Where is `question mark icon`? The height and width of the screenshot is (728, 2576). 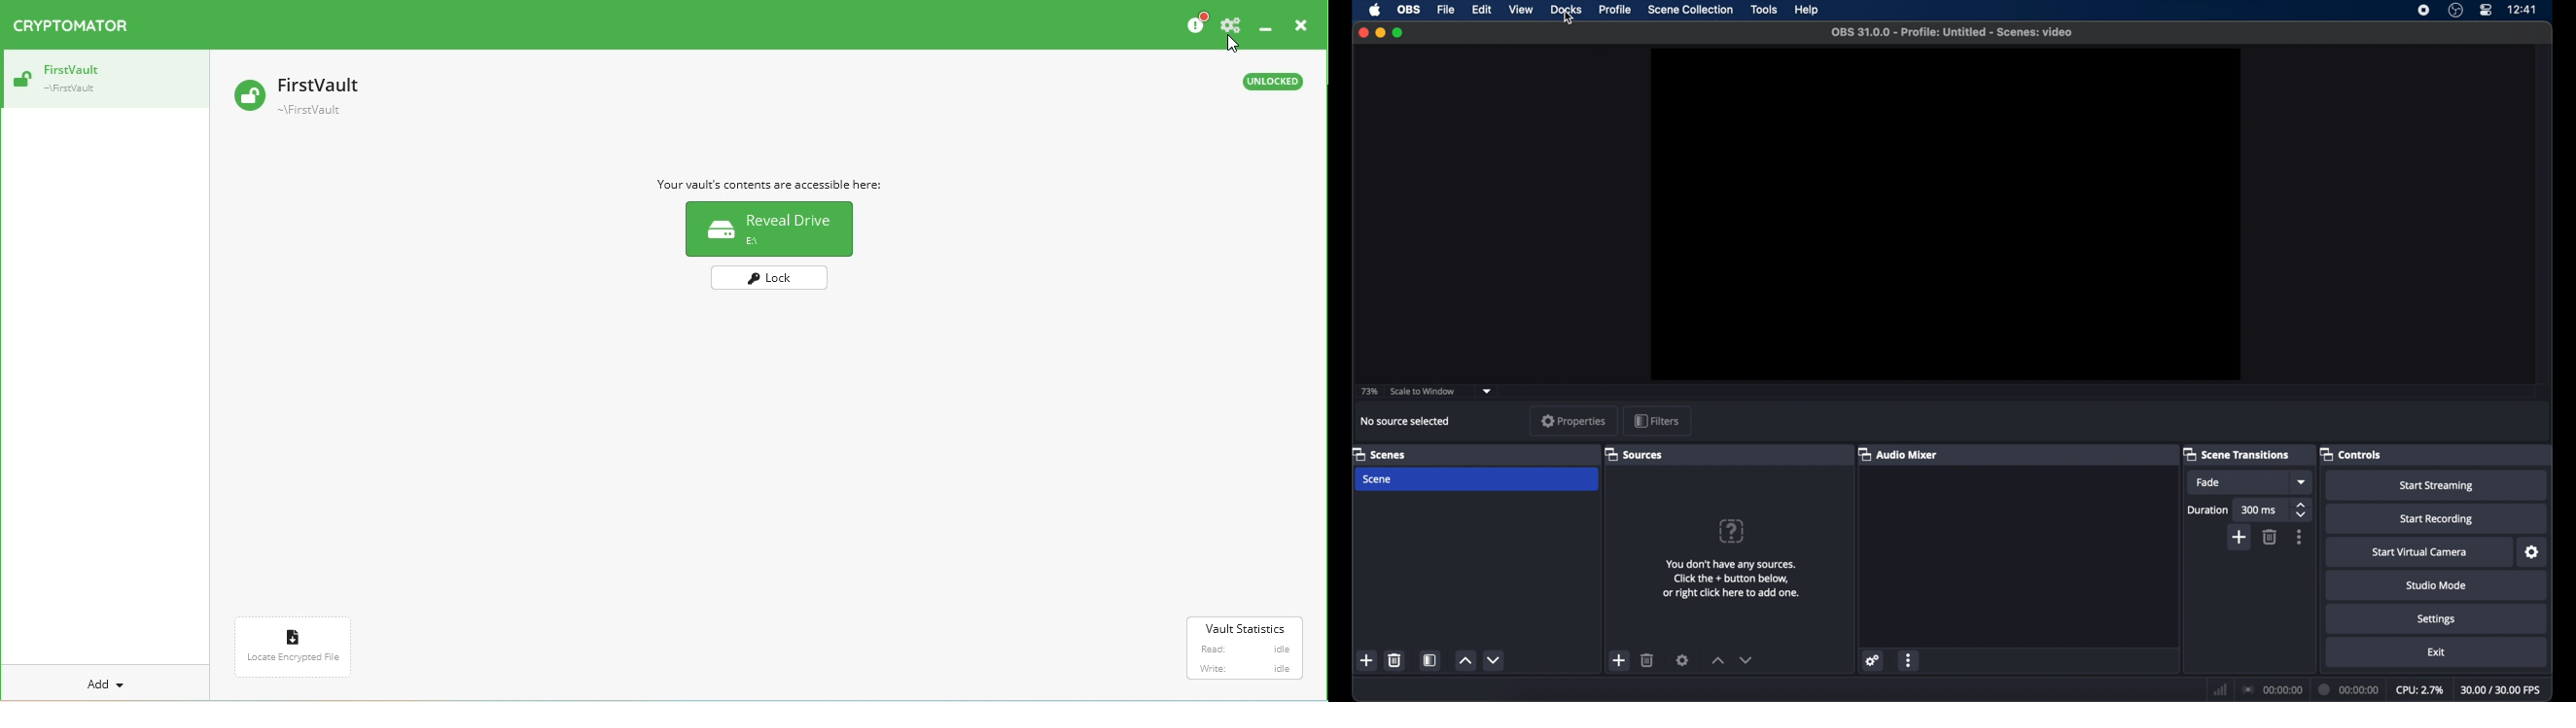 question mark icon is located at coordinates (1731, 532).